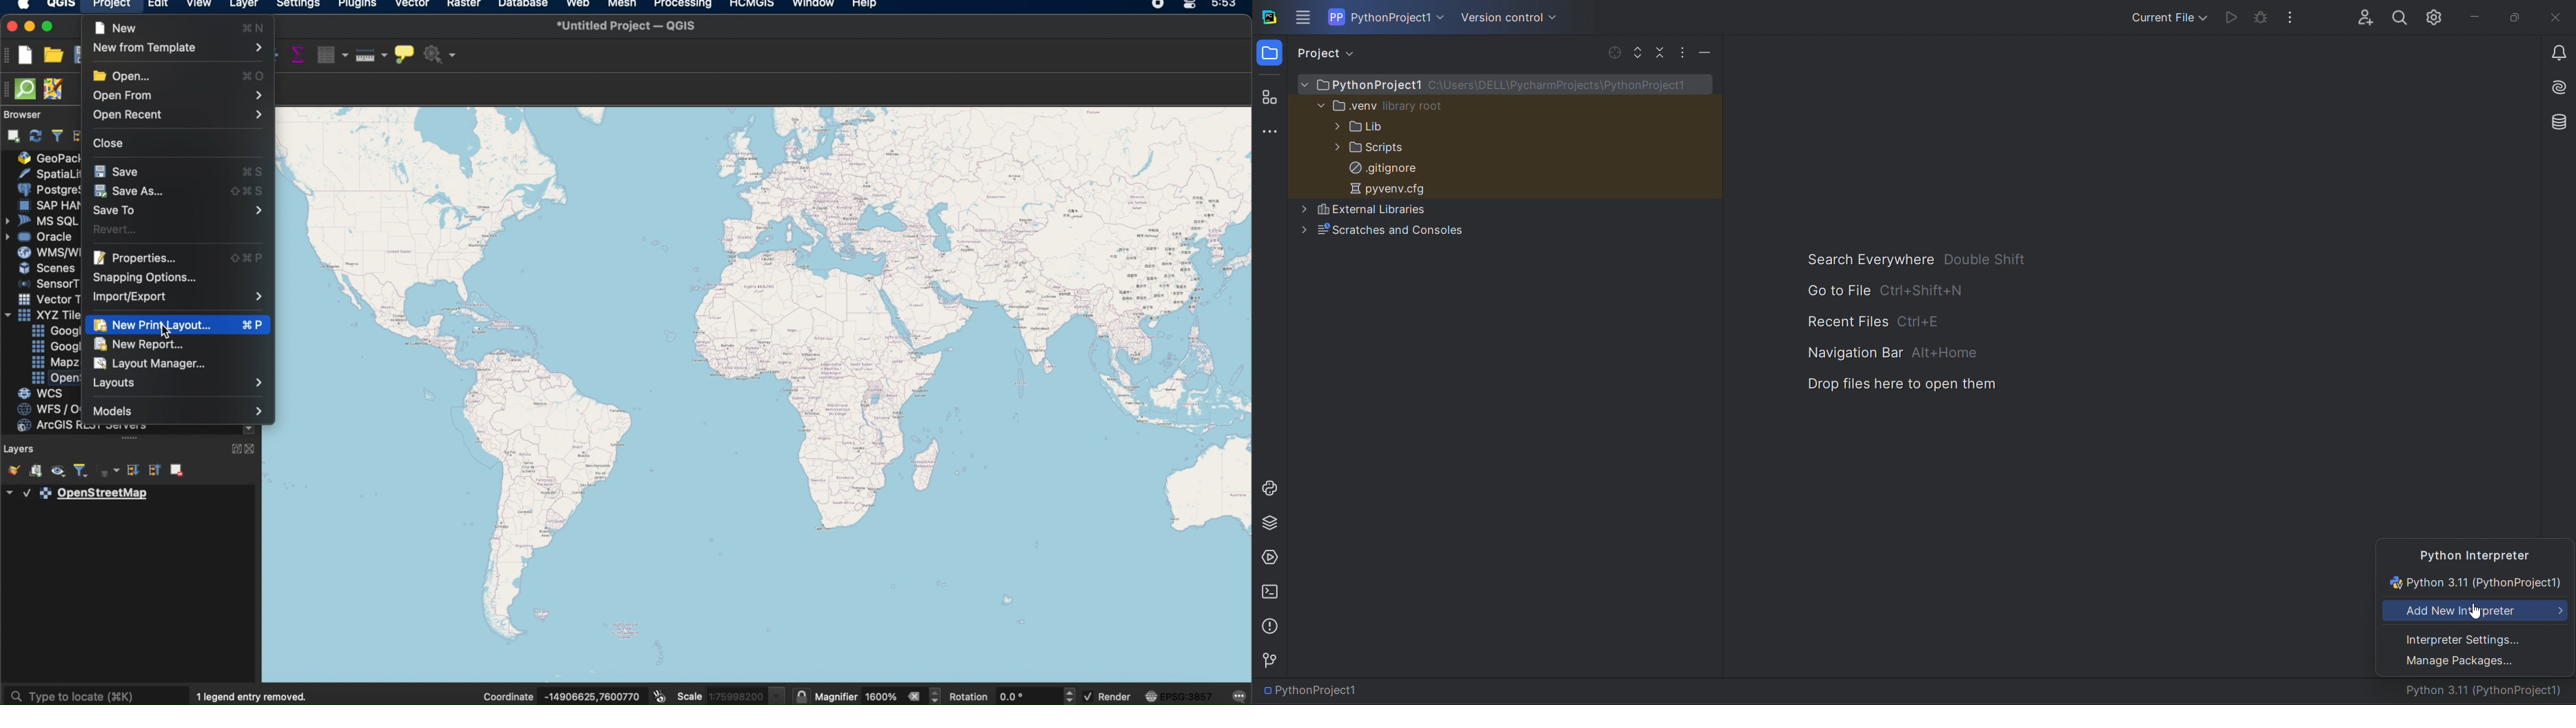 This screenshot has width=2576, height=728. I want to click on minimize, so click(1704, 53).